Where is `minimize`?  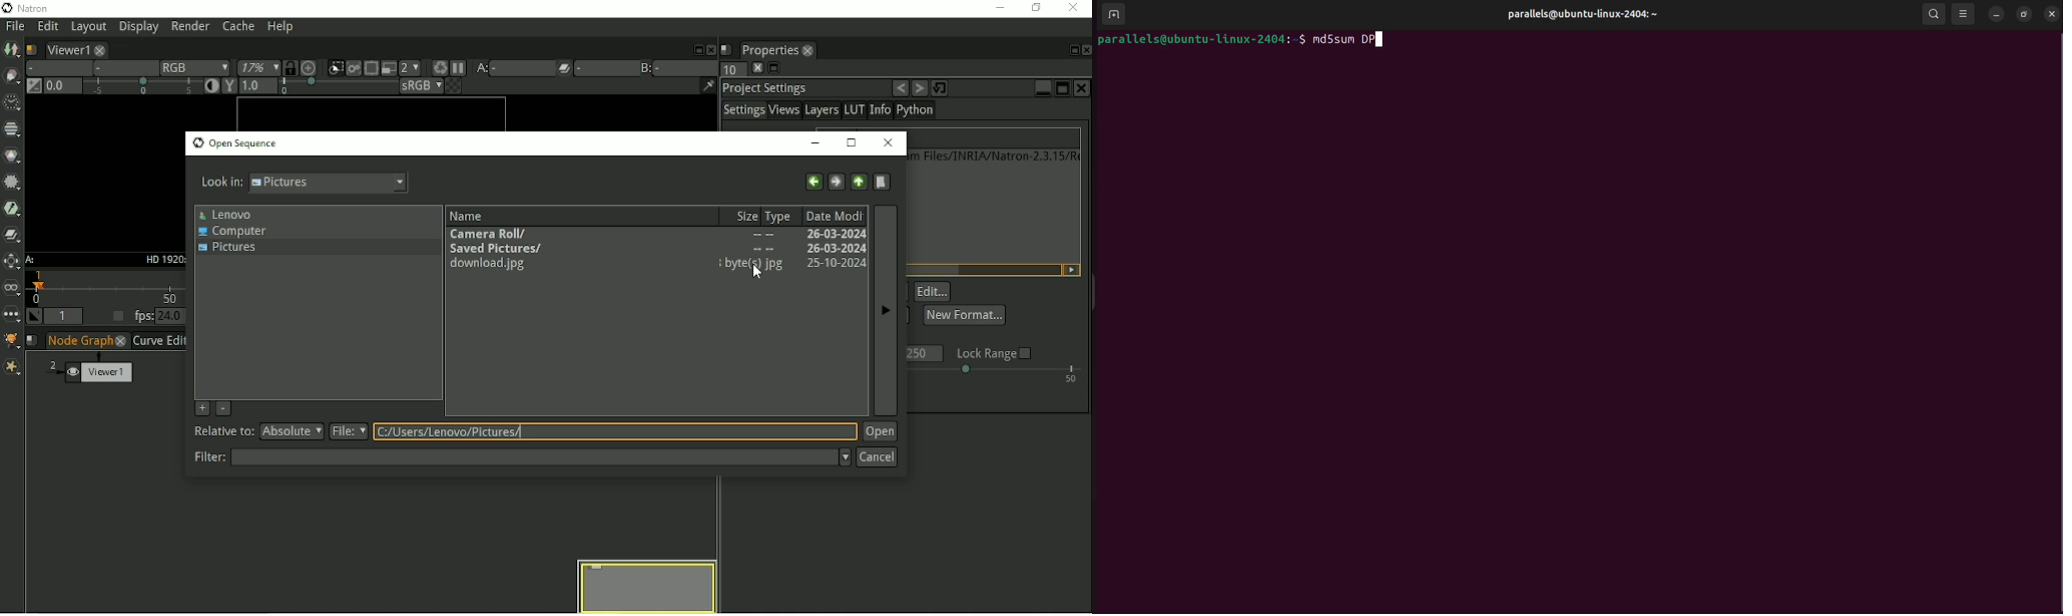 minimize is located at coordinates (1996, 15).